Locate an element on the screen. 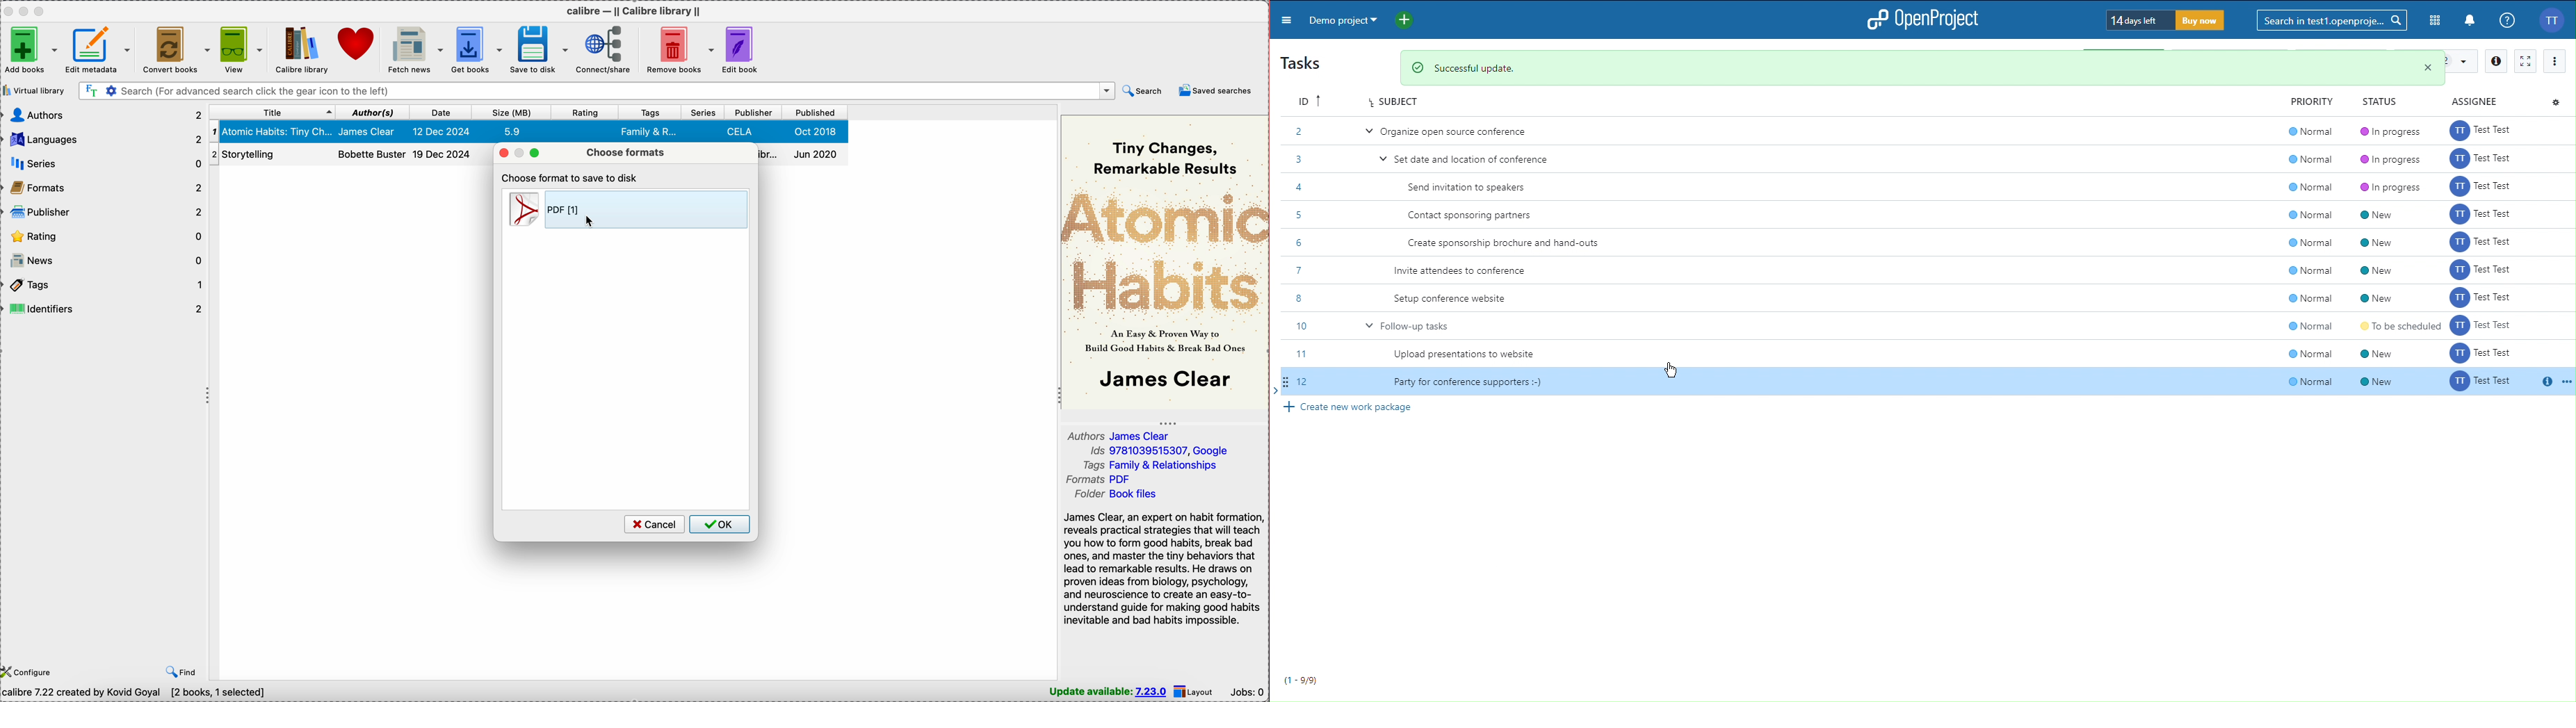 The image size is (2576, 728). rating is located at coordinates (582, 112).